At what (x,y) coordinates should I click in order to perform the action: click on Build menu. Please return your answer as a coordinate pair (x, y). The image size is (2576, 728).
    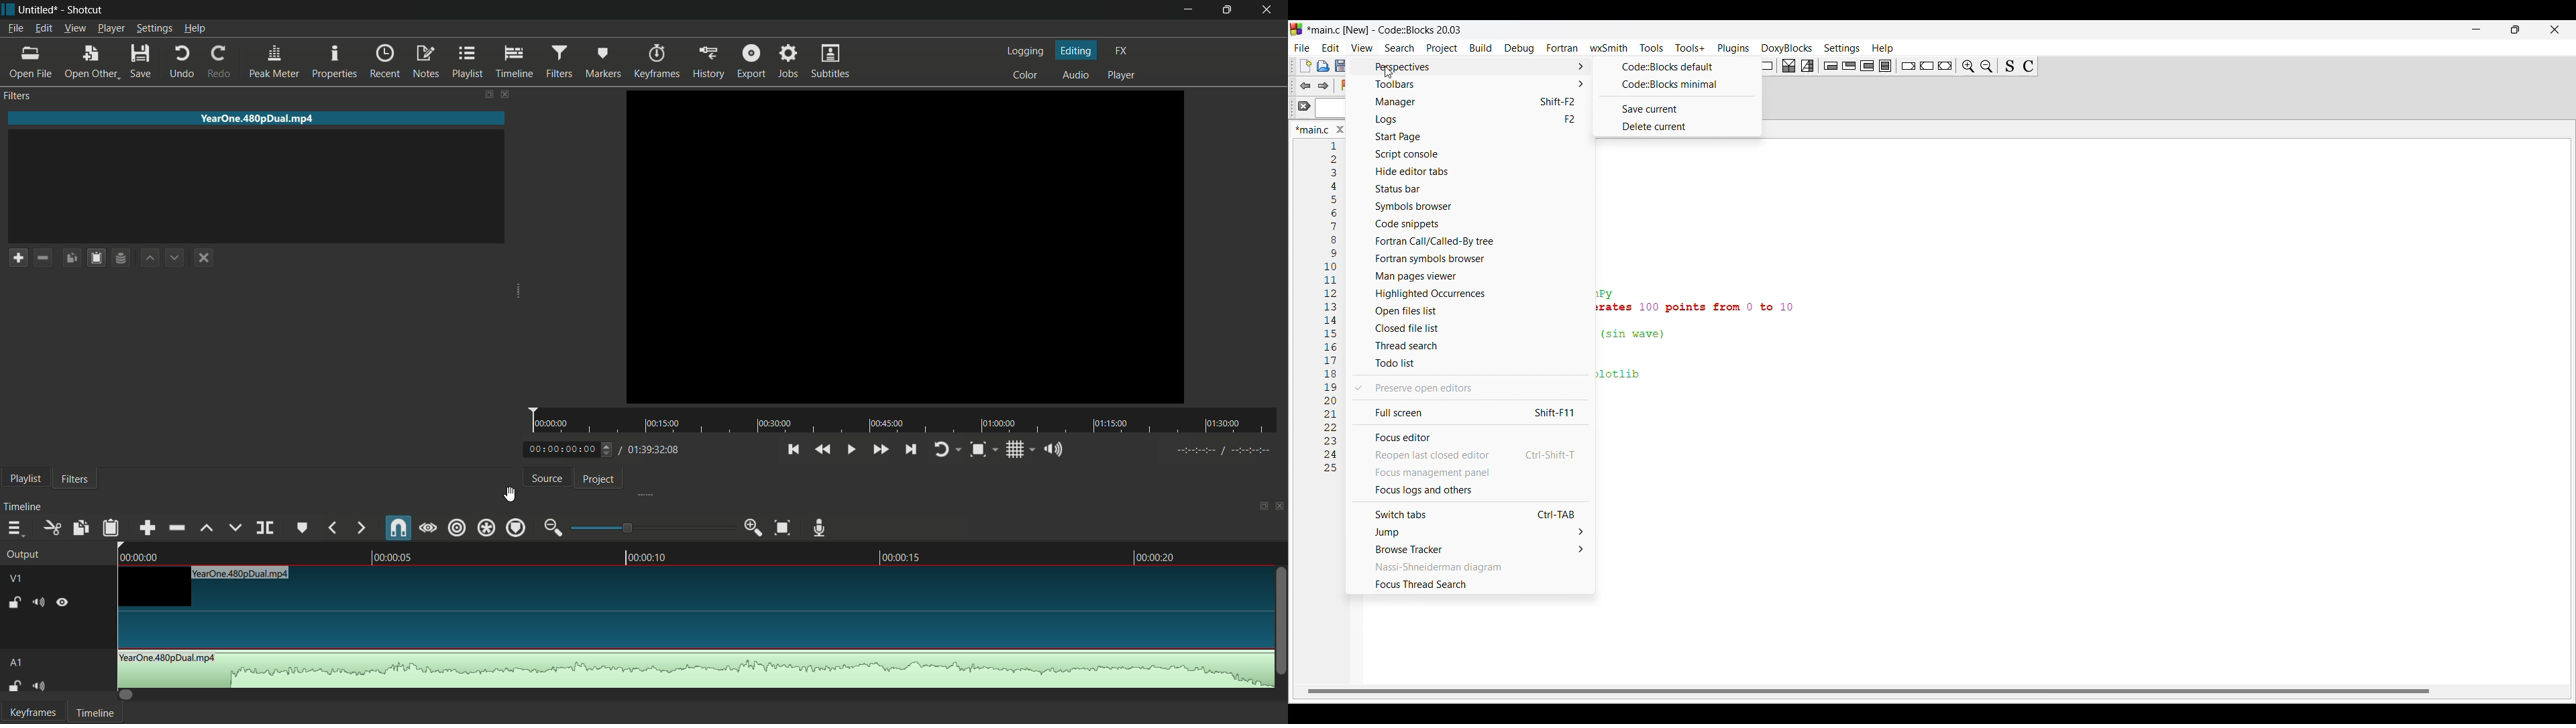
    Looking at the image, I should click on (1481, 48).